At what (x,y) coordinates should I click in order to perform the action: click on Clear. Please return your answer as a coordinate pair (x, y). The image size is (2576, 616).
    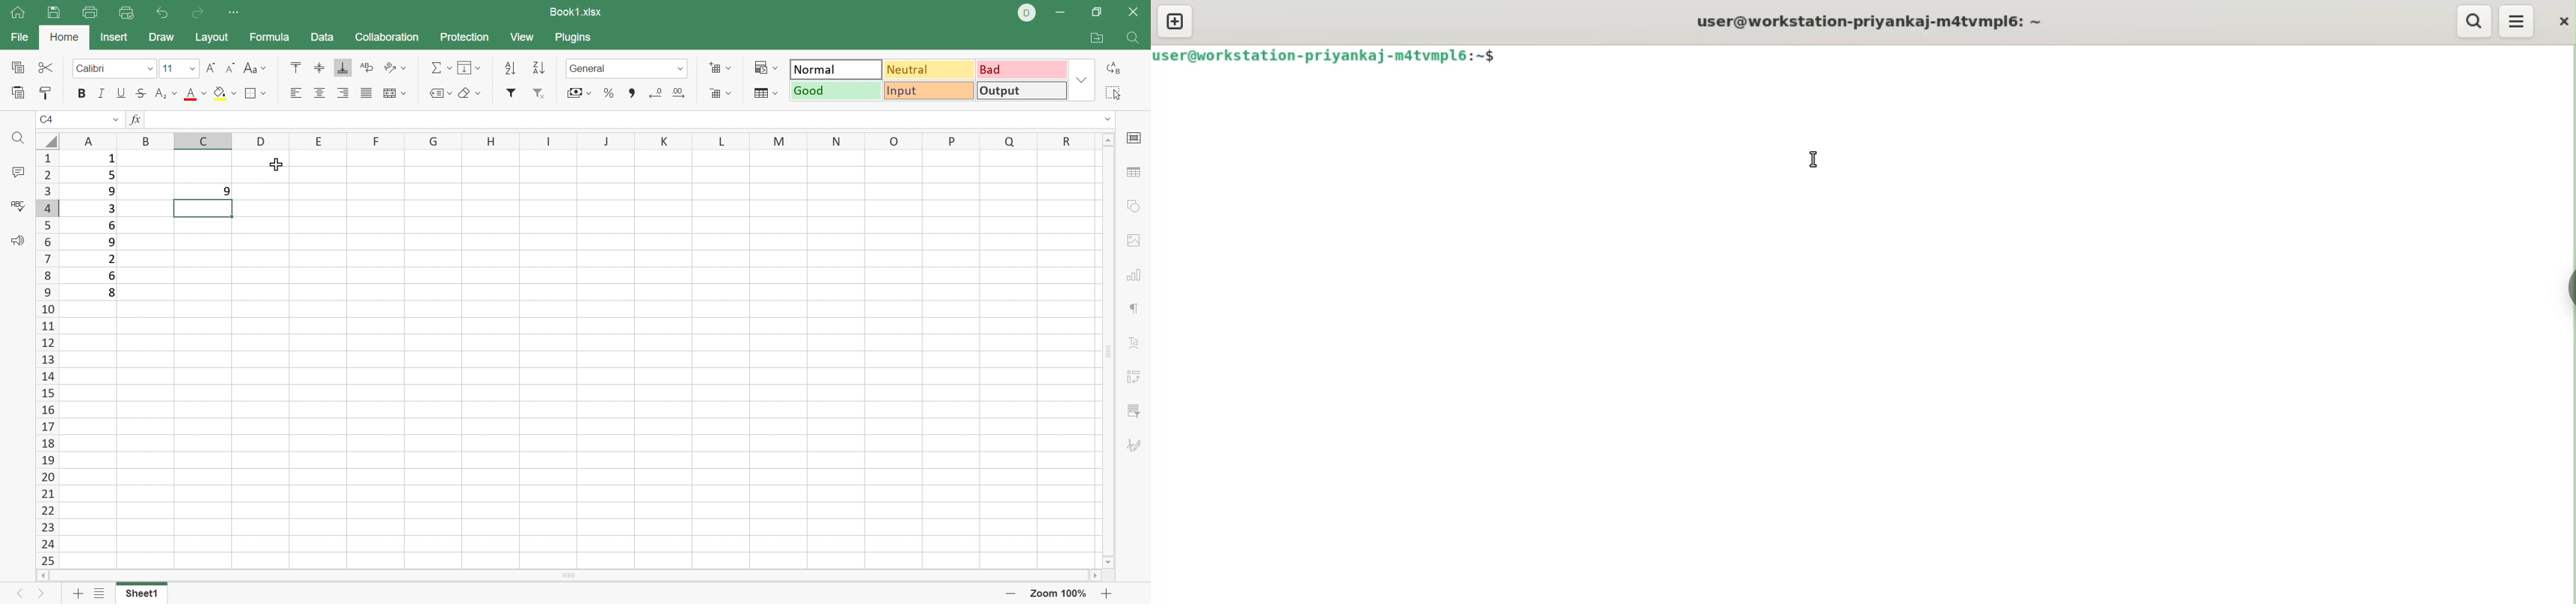
    Looking at the image, I should click on (473, 94).